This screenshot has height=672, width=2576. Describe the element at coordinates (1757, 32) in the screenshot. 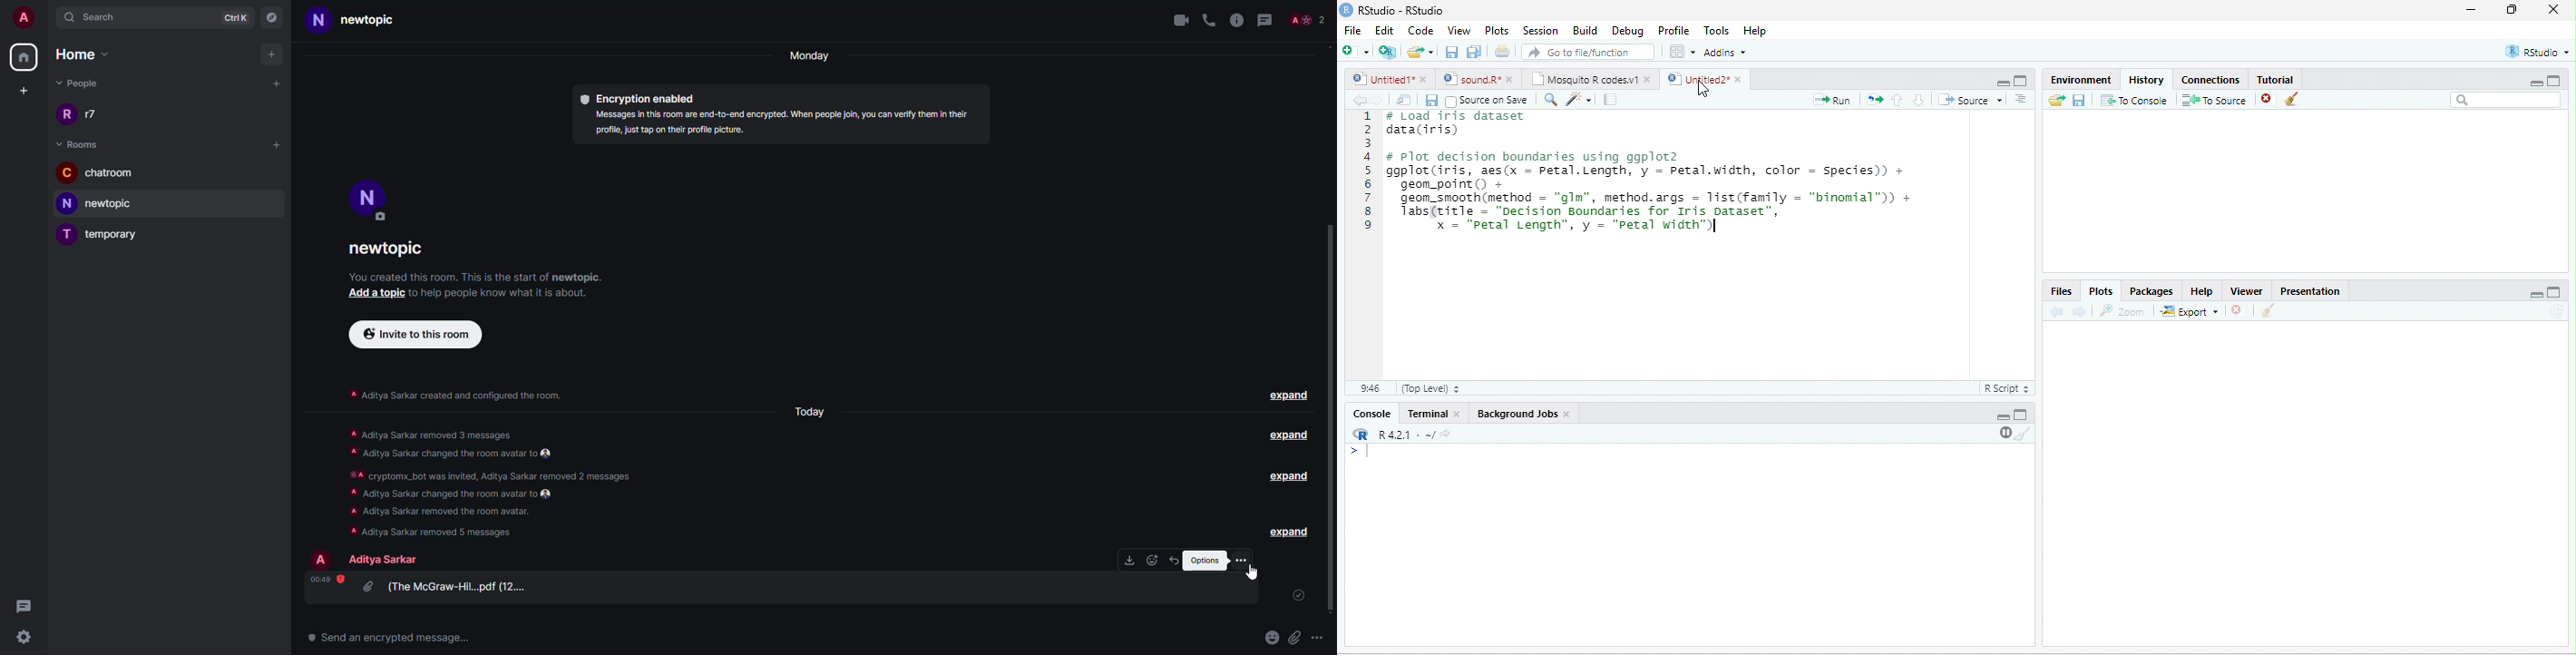

I see `Help` at that location.